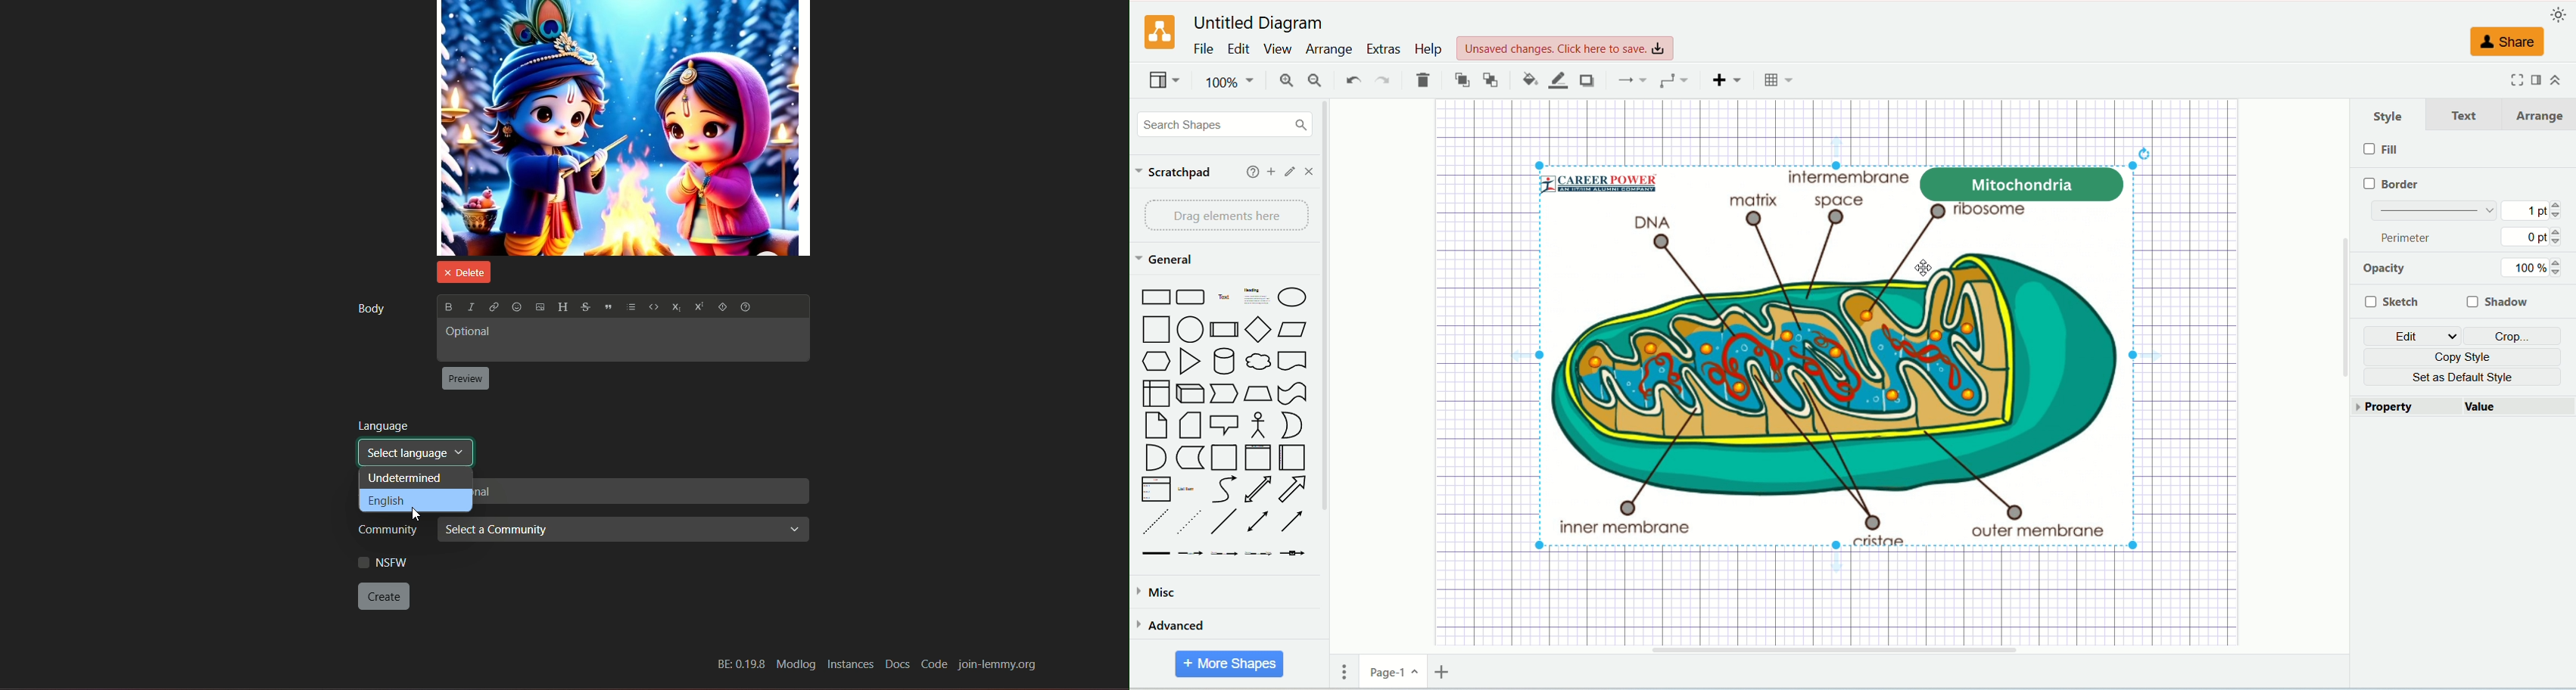  What do you see at coordinates (2397, 183) in the screenshot?
I see `border` at bounding box center [2397, 183].